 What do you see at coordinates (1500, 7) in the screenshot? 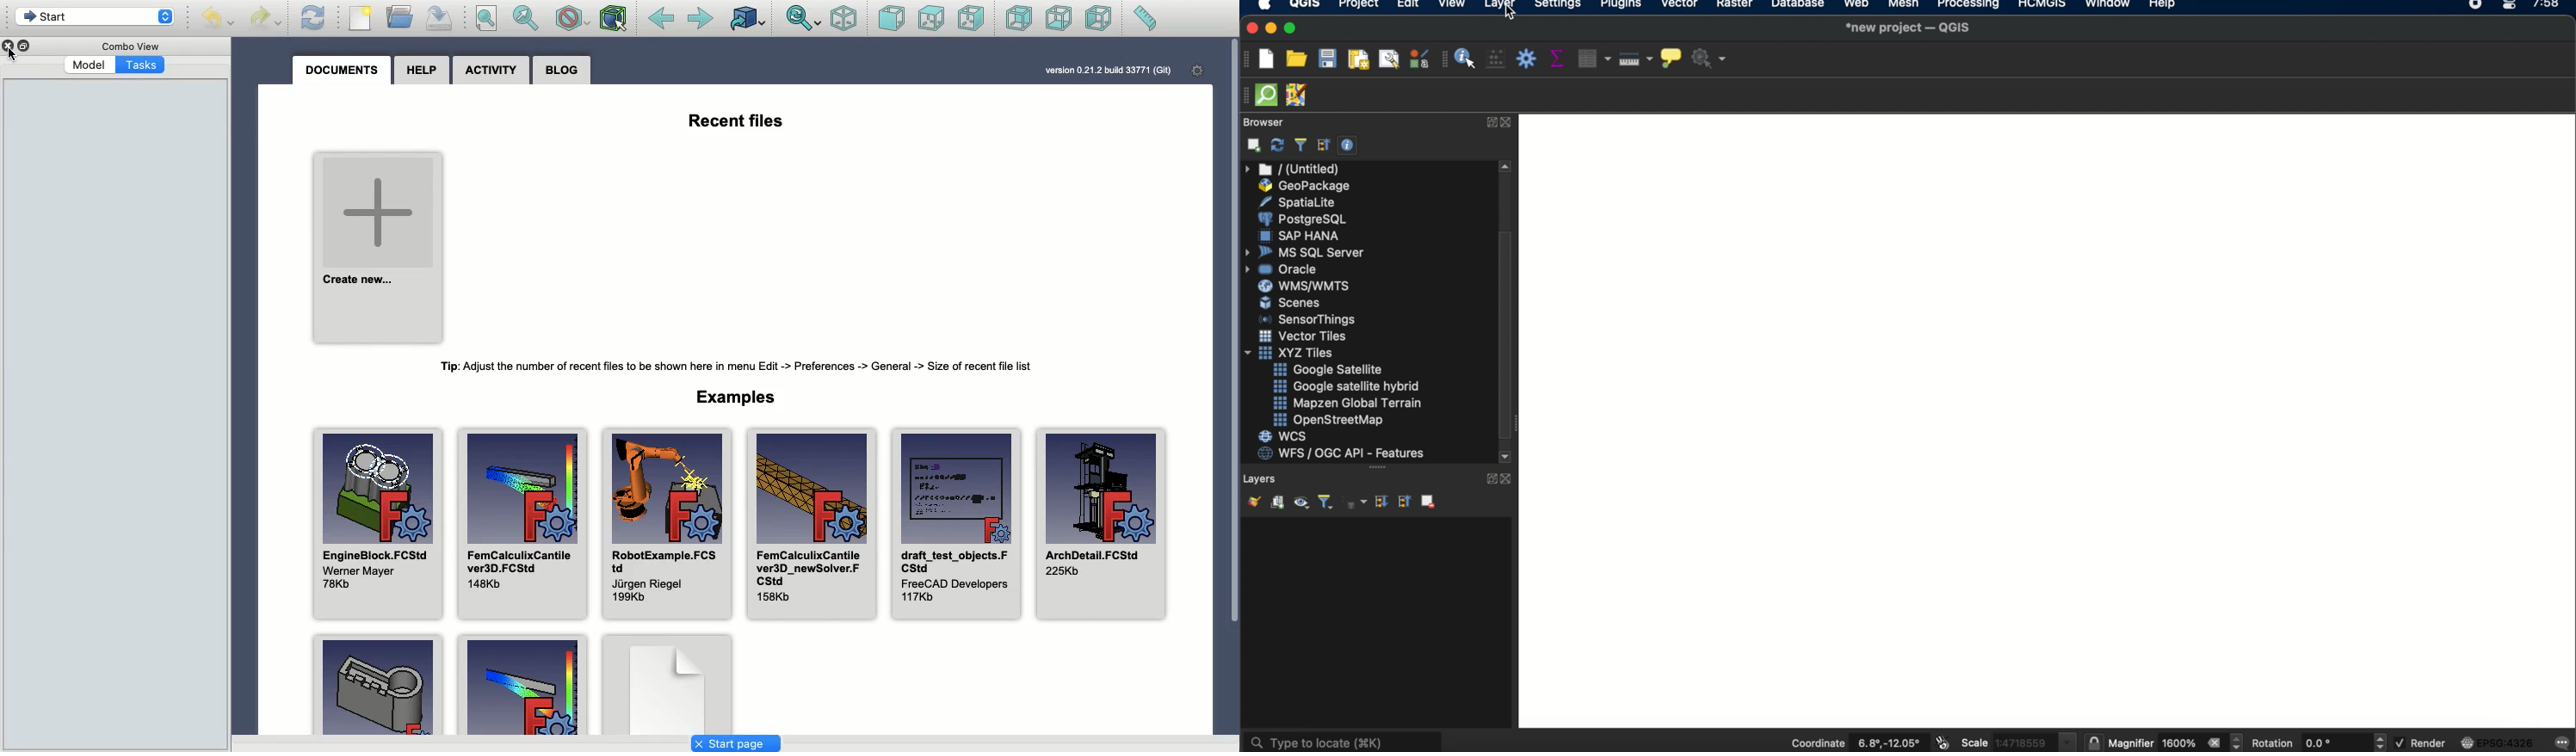
I see `layer` at bounding box center [1500, 7].